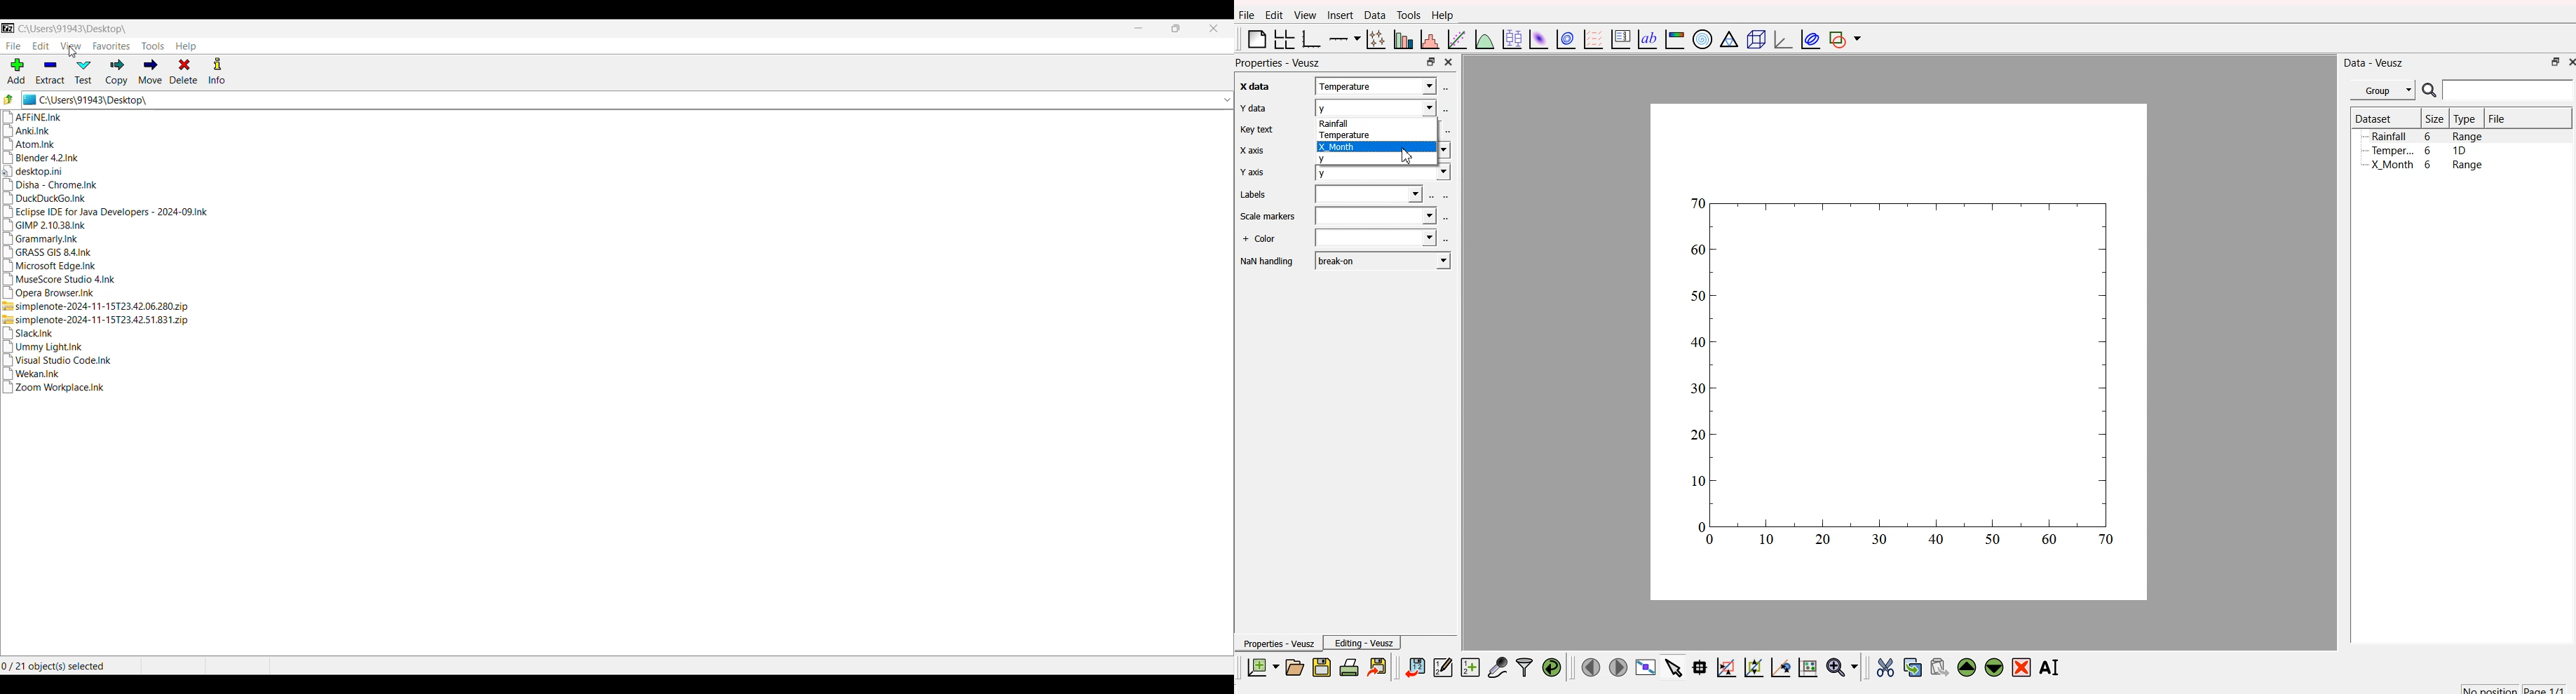 The image size is (2576, 700). Describe the element at coordinates (1251, 88) in the screenshot. I see `x axis` at that location.